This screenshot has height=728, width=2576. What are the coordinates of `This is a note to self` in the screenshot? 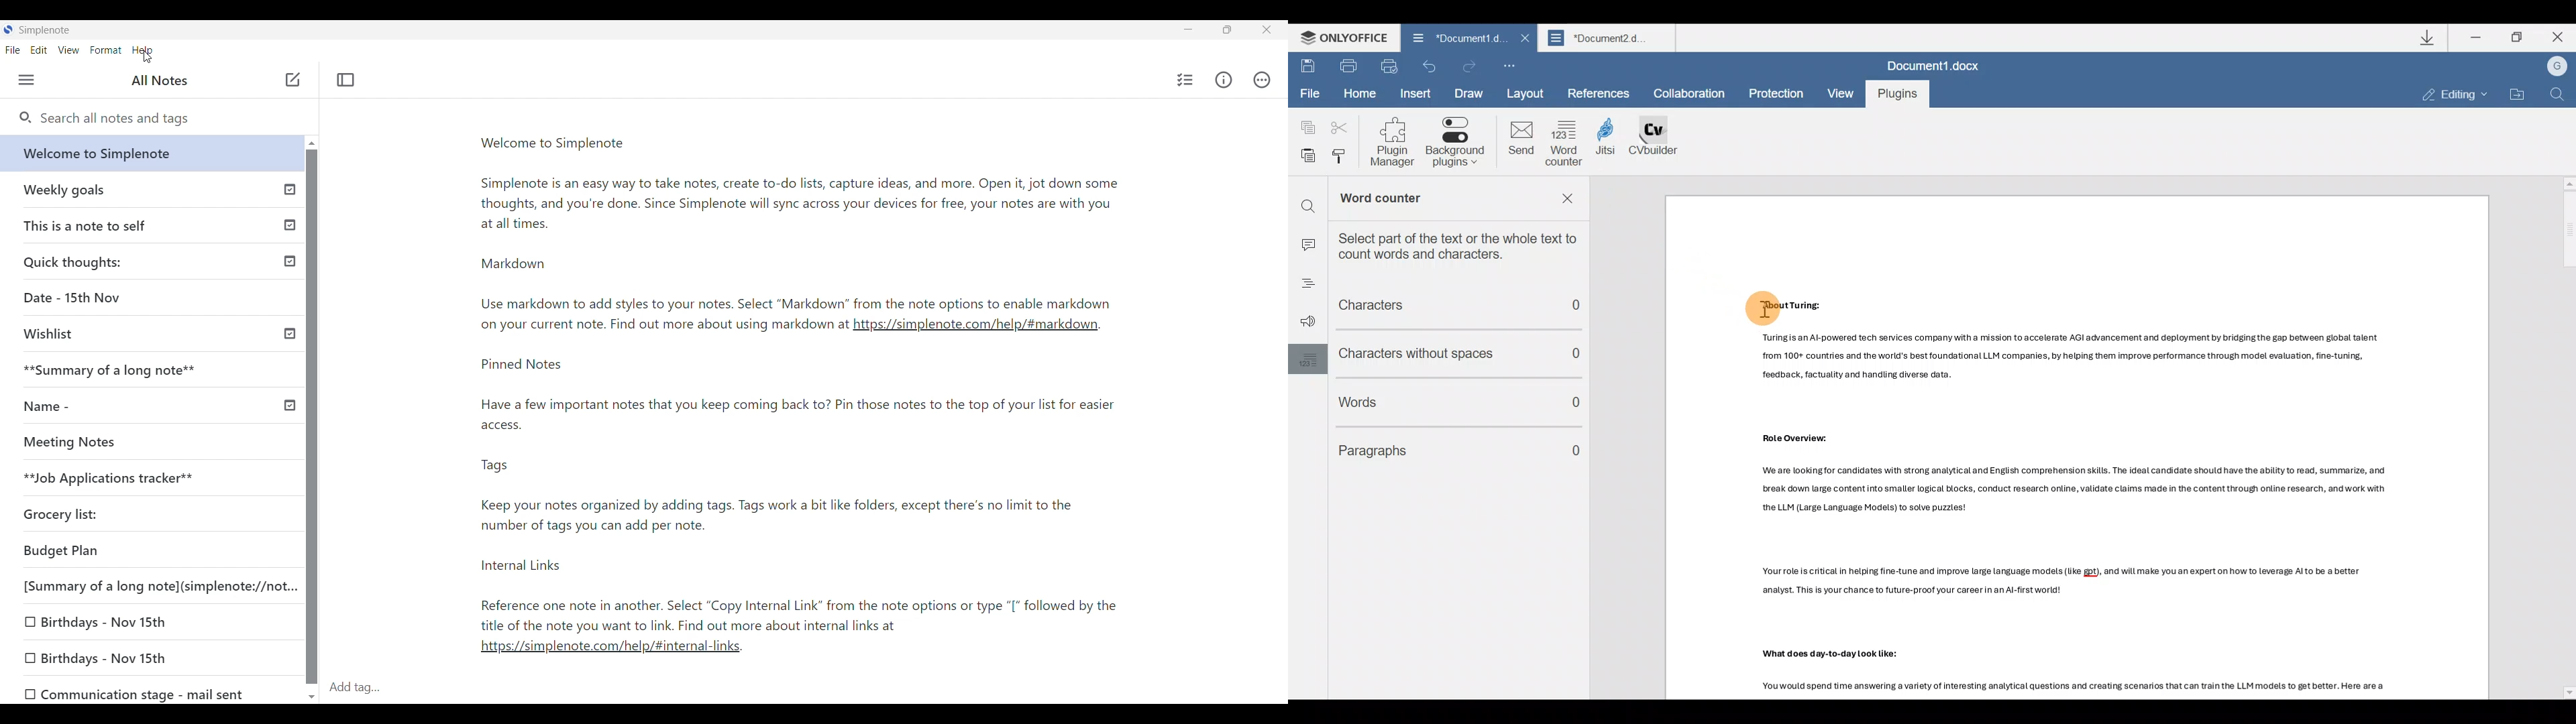 It's located at (138, 224).